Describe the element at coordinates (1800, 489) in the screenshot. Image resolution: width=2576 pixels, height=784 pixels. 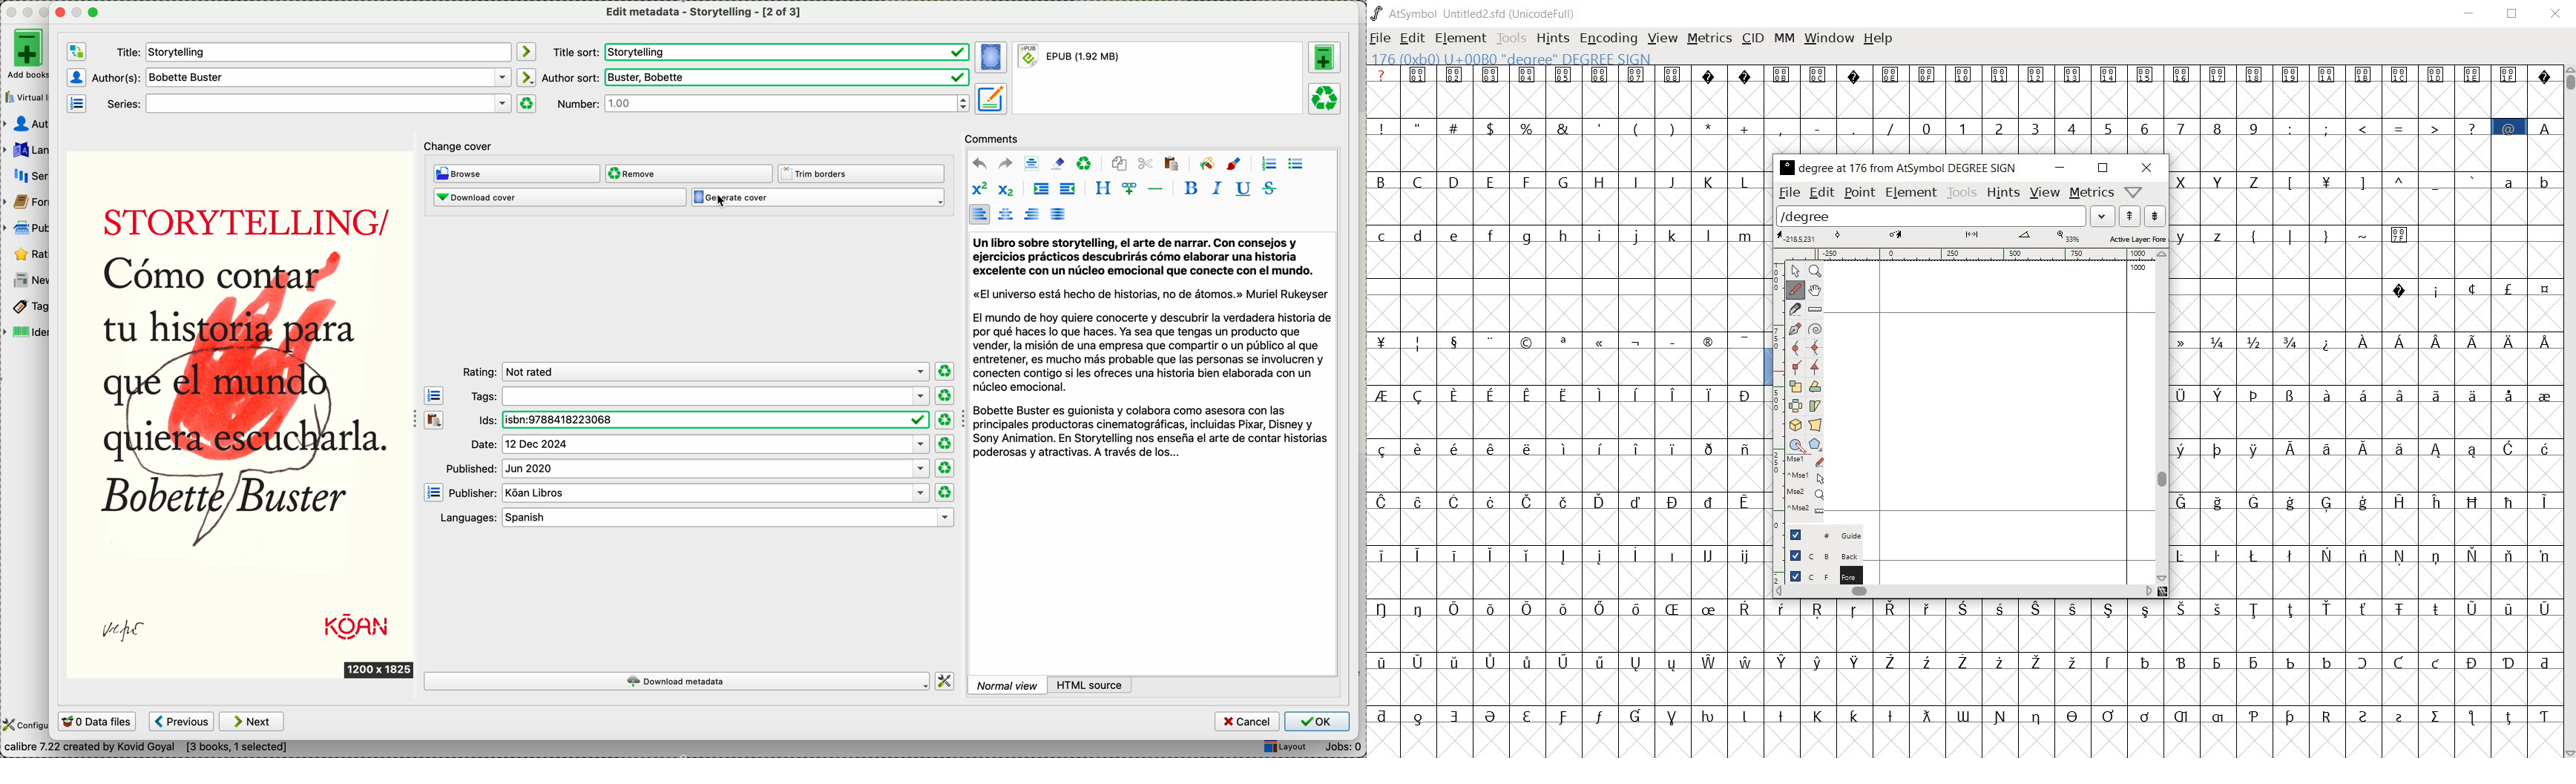
I see `mse1 mse1 mse2 mse2` at that location.